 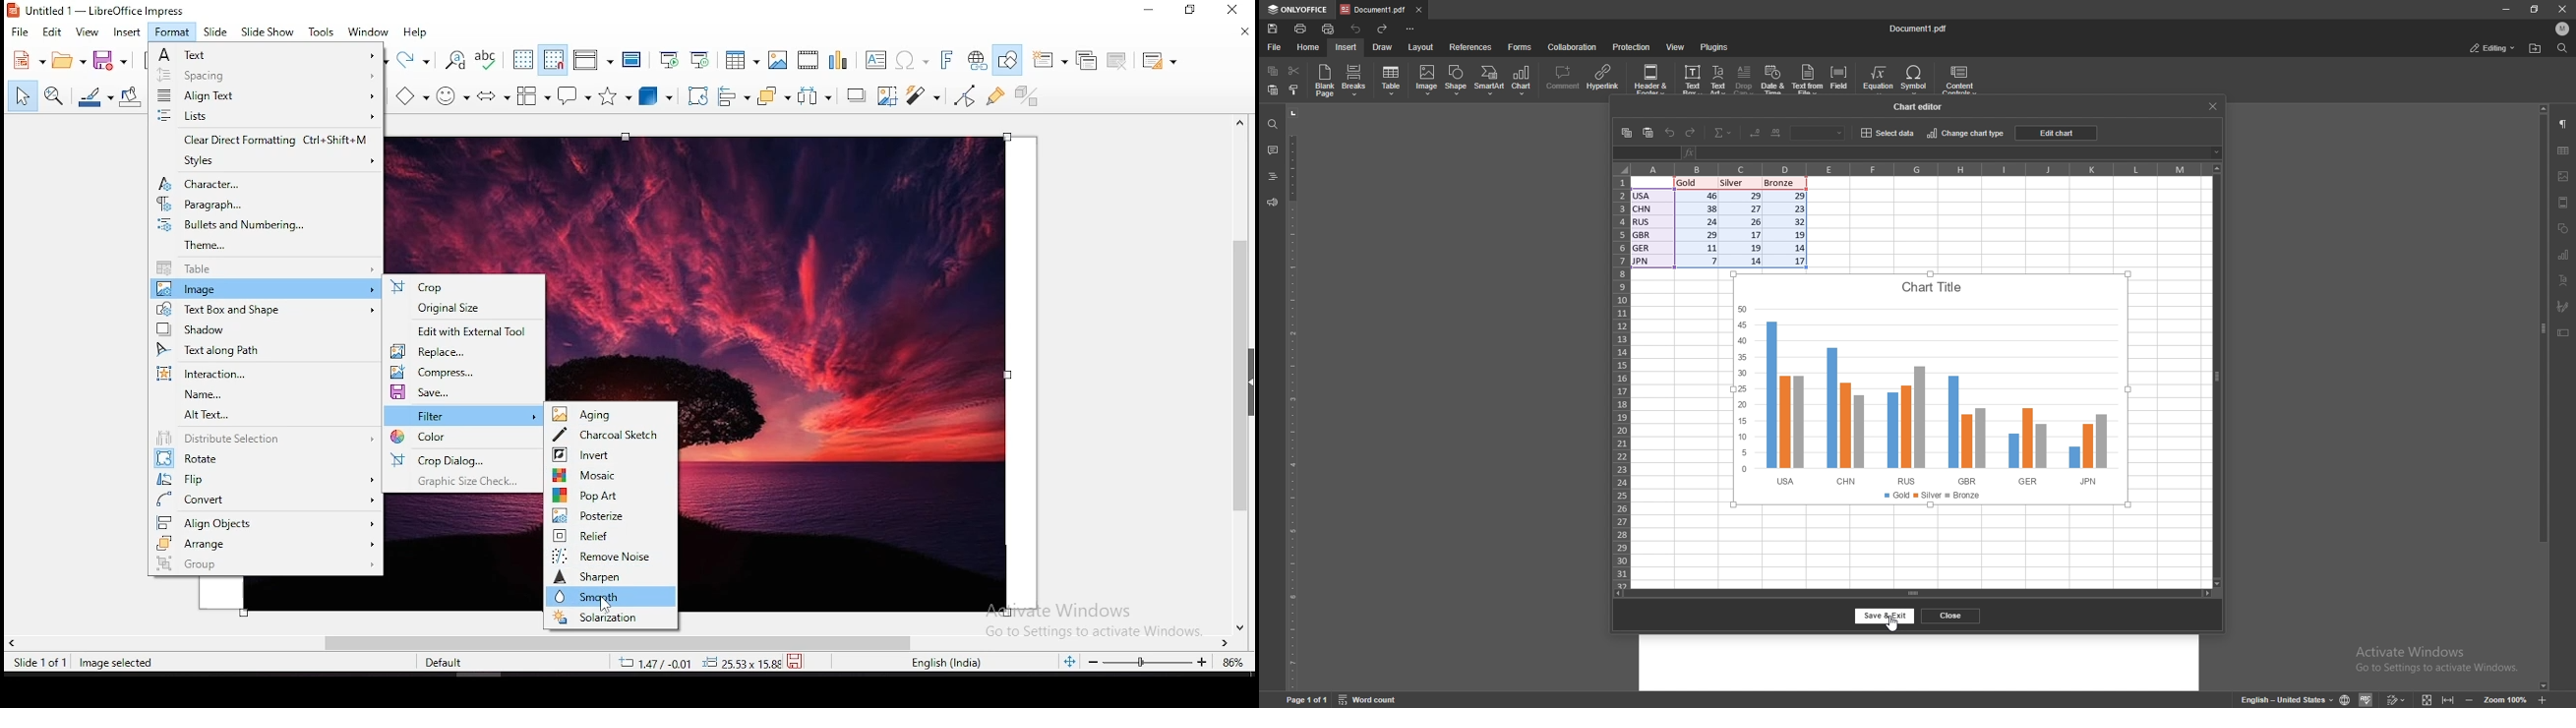 What do you see at coordinates (67, 61) in the screenshot?
I see `open` at bounding box center [67, 61].